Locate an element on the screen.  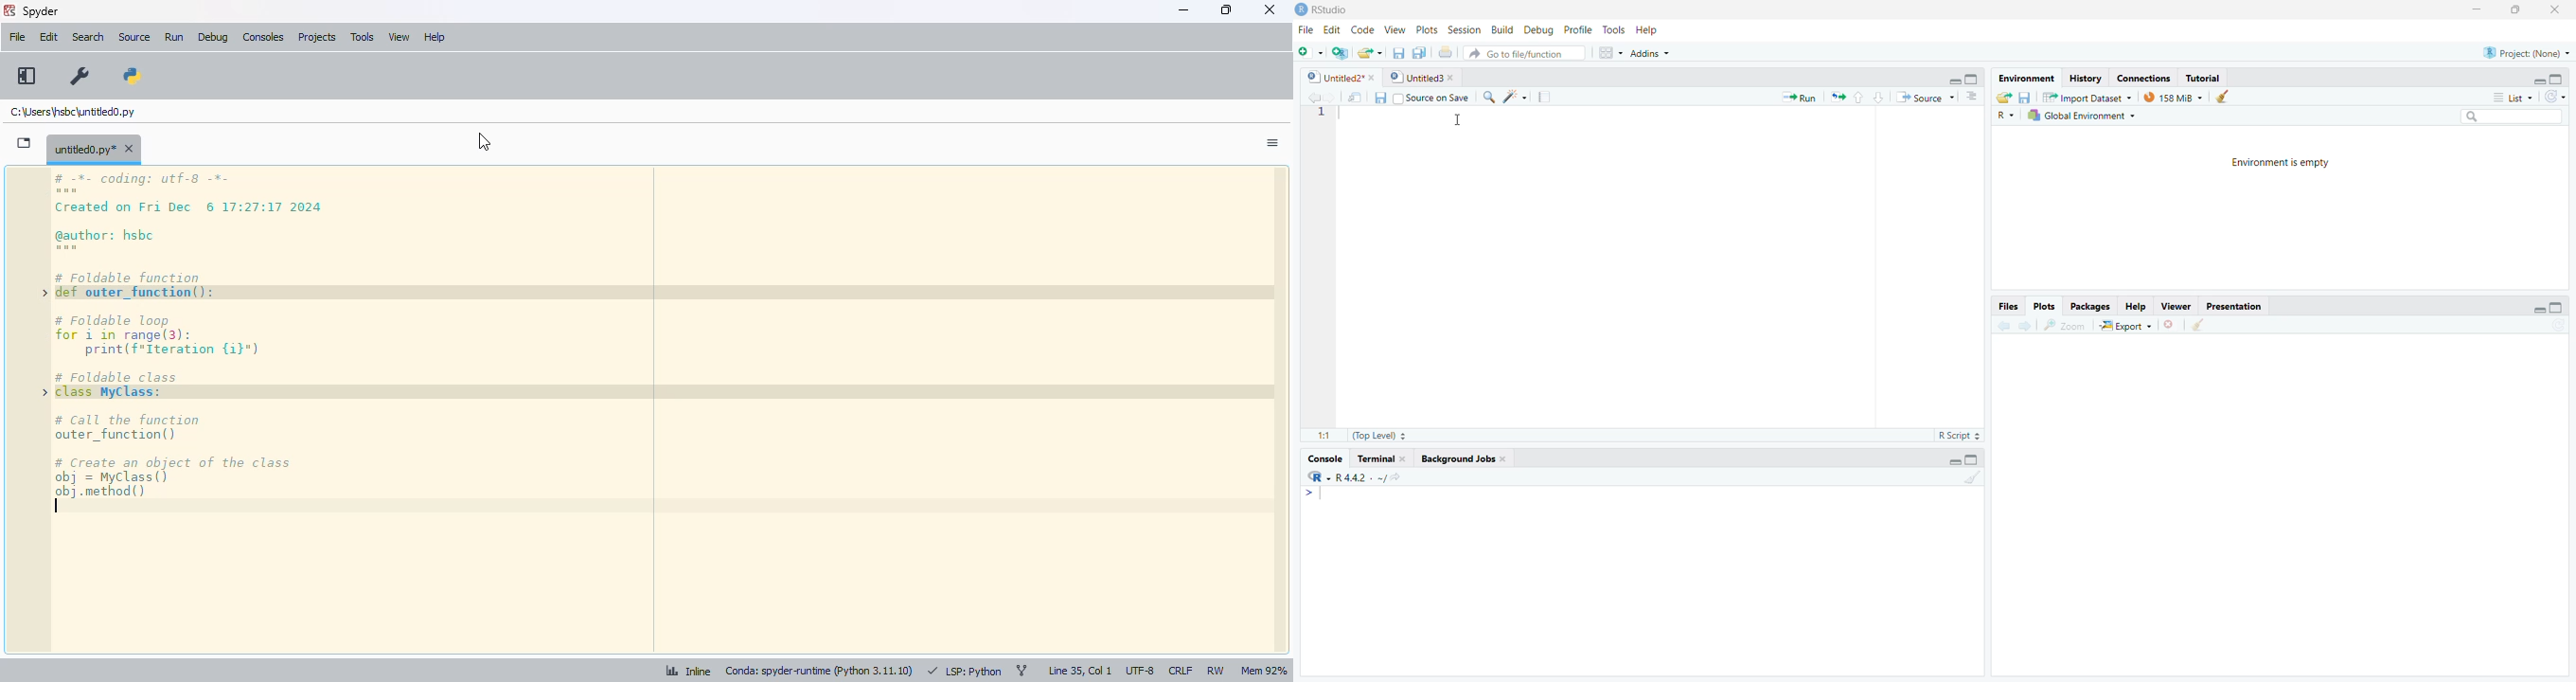
preferences is located at coordinates (80, 77).